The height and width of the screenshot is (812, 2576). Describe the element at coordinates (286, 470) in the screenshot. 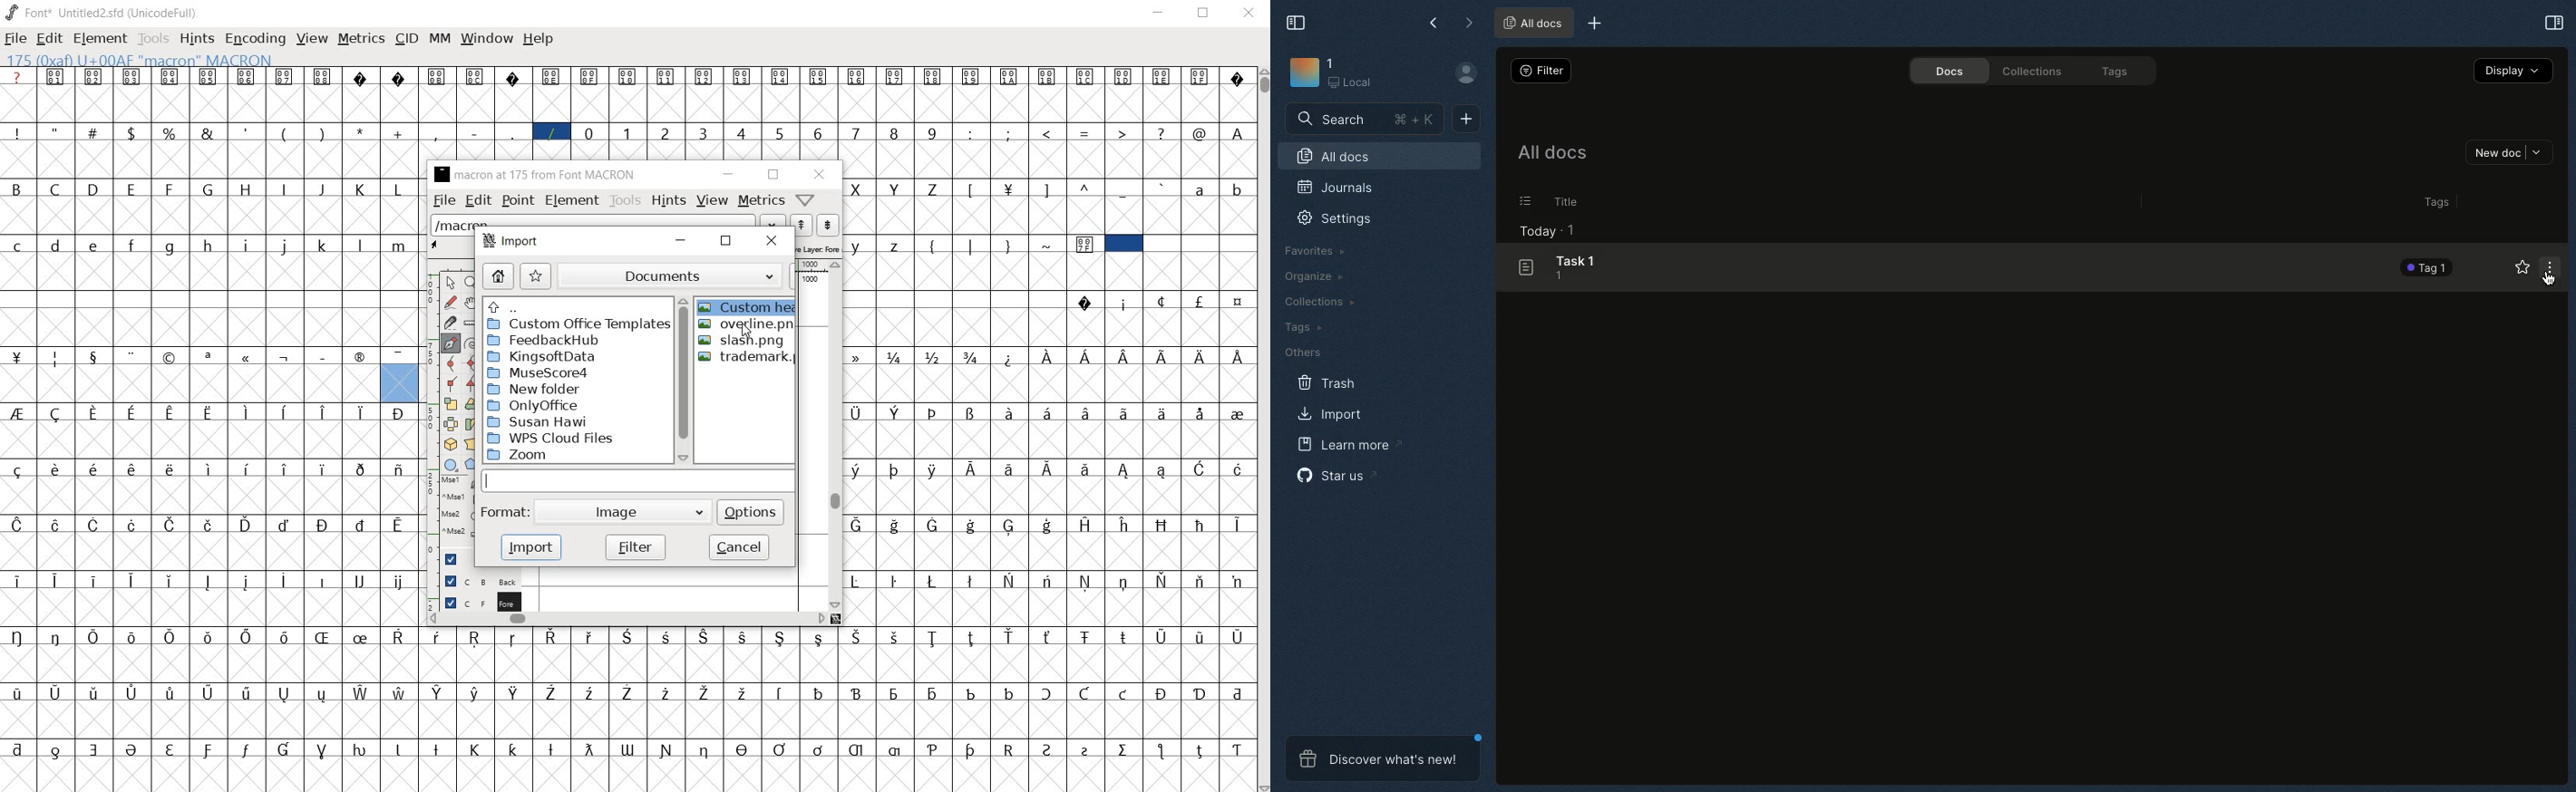

I see `Symbol` at that location.